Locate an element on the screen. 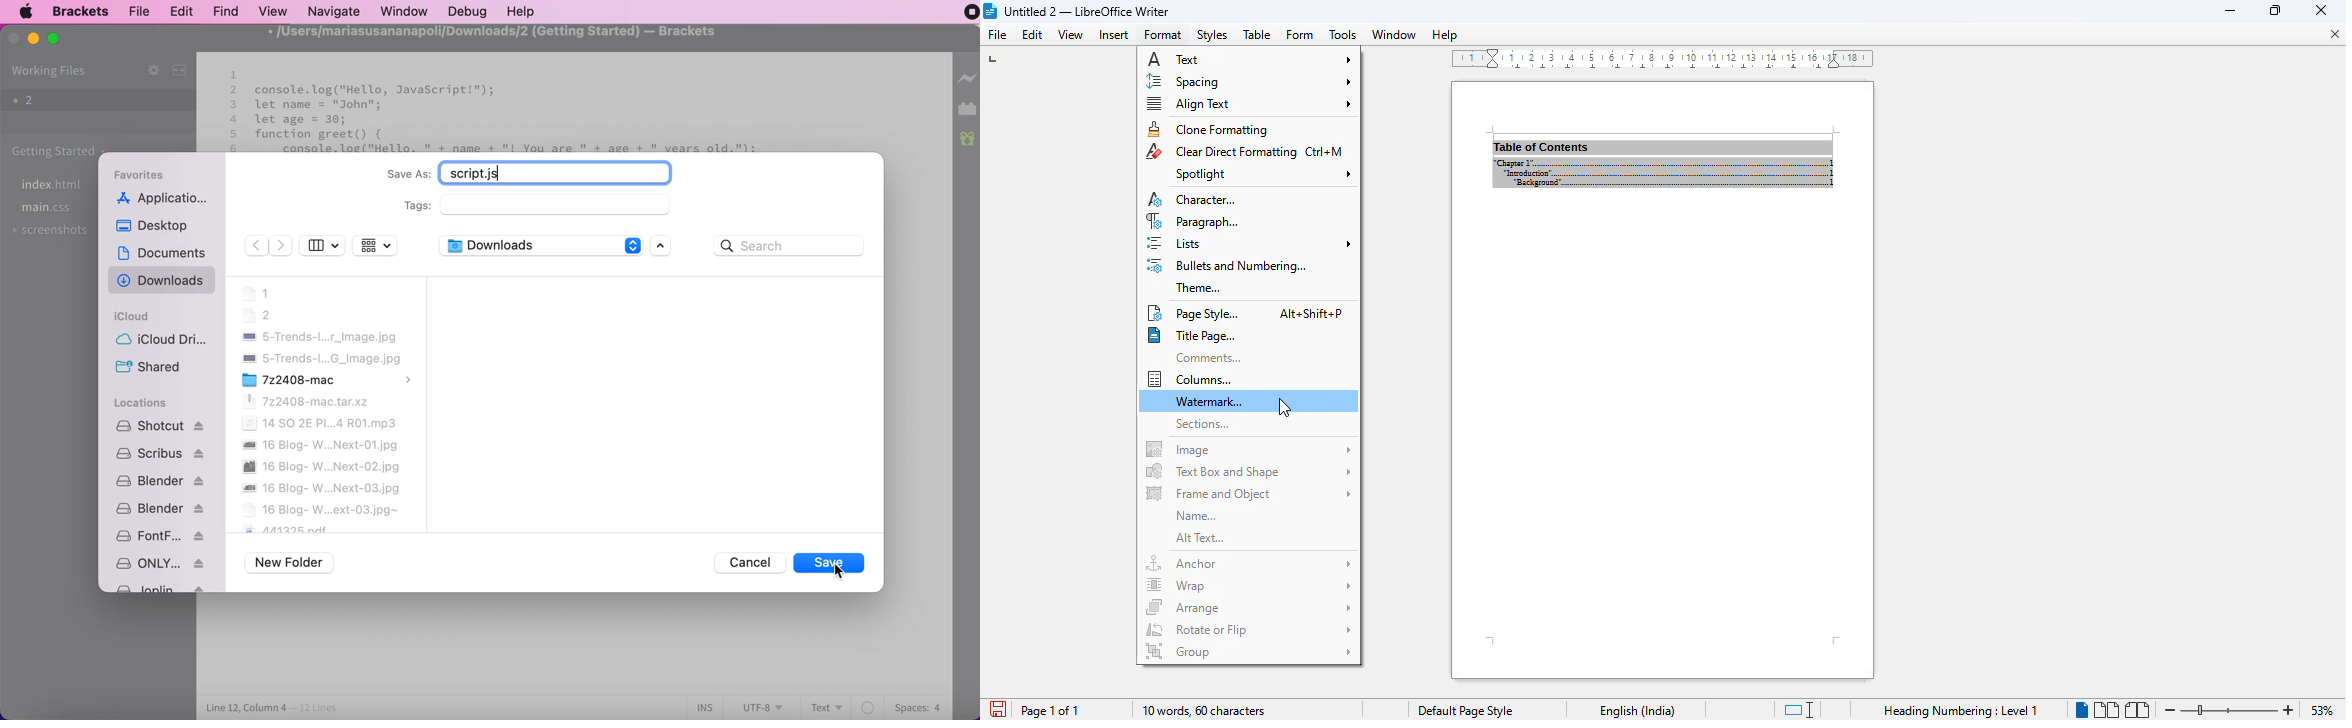 The height and width of the screenshot is (728, 2352). index.html is located at coordinates (56, 185).